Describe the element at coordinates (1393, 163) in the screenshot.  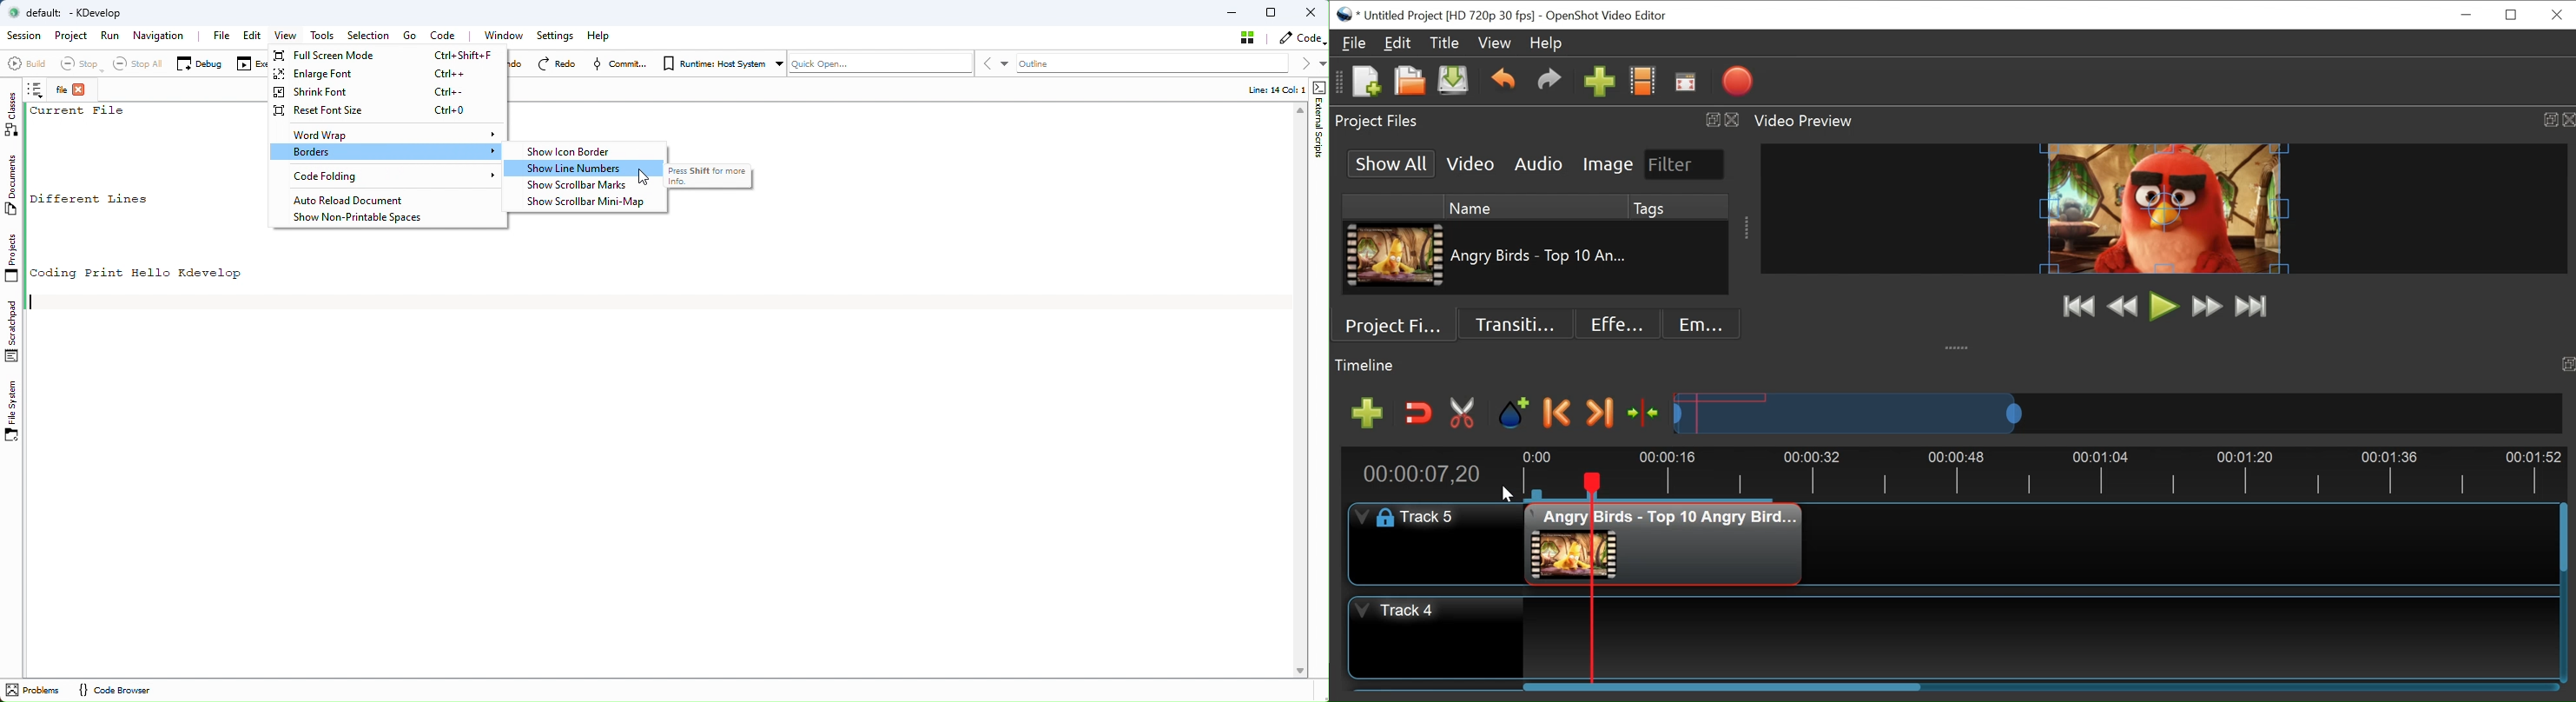
I see `Show All` at that location.